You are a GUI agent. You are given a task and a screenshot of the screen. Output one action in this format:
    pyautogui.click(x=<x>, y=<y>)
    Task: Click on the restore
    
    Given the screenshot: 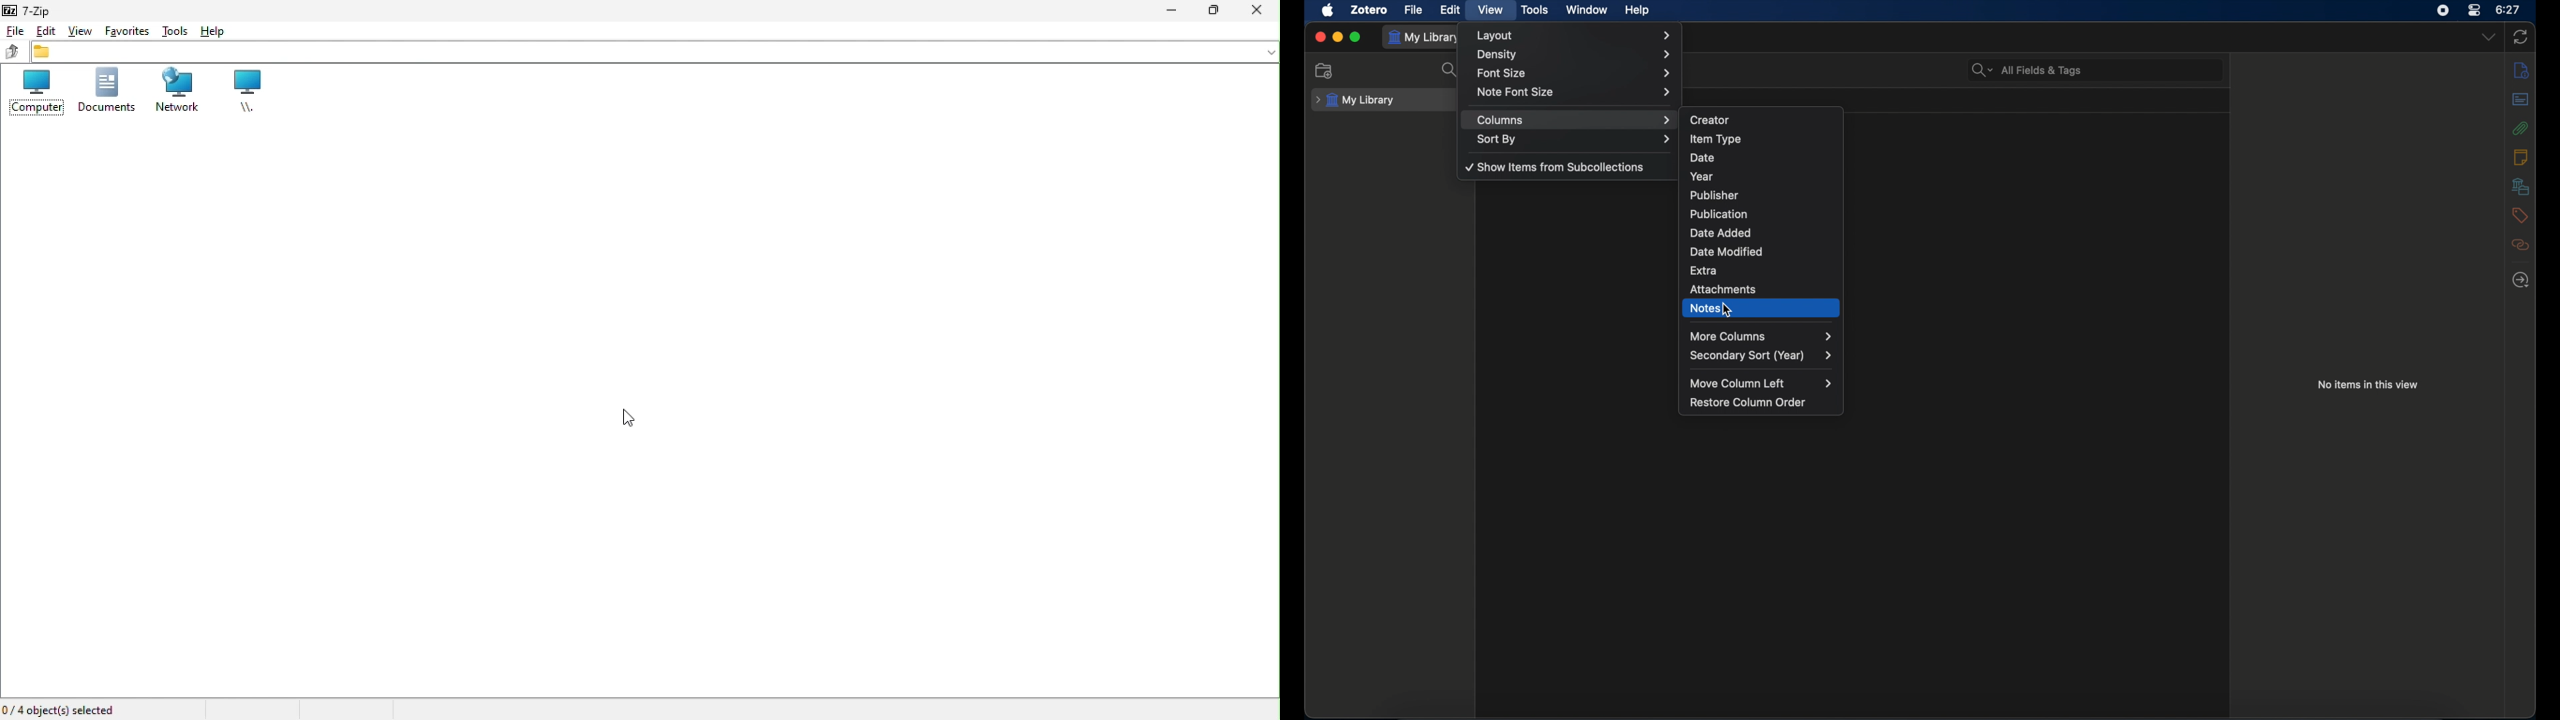 What is the action you would take?
    pyautogui.click(x=1221, y=12)
    